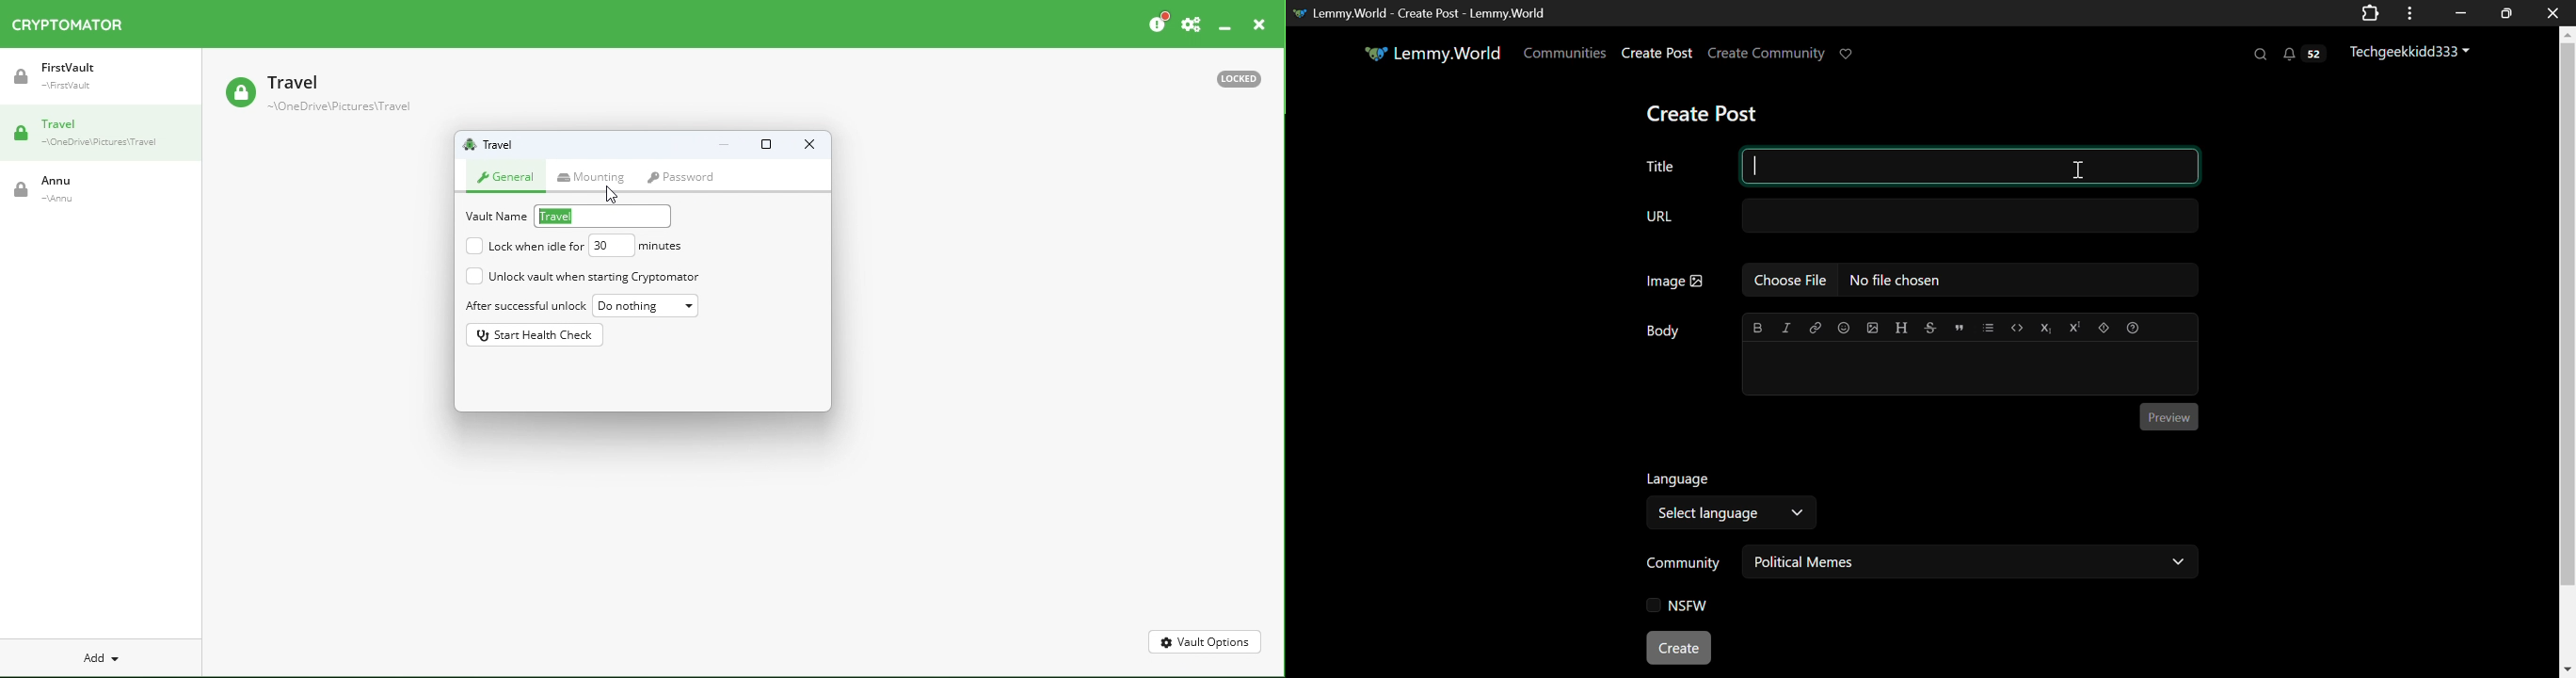 Image resolution: width=2576 pixels, height=700 pixels. What do you see at coordinates (2410, 12) in the screenshot?
I see `Application Options` at bounding box center [2410, 12].